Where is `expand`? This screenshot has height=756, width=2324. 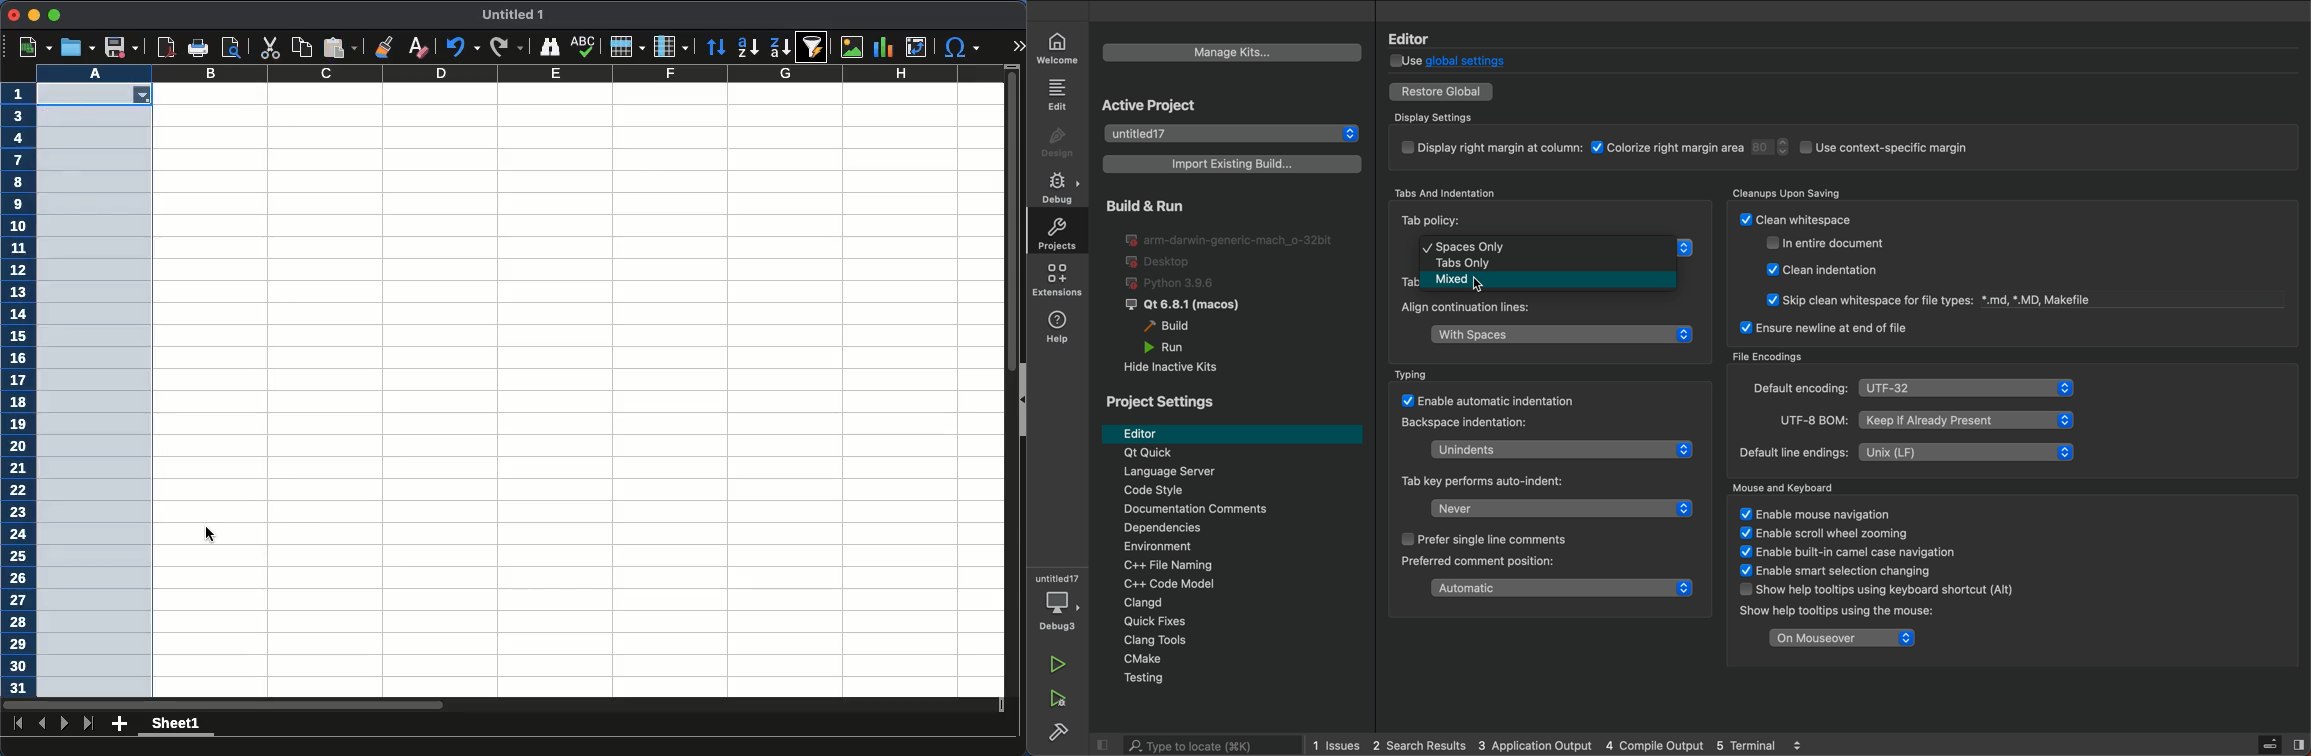
expand is located at coordinates (1017, 45).